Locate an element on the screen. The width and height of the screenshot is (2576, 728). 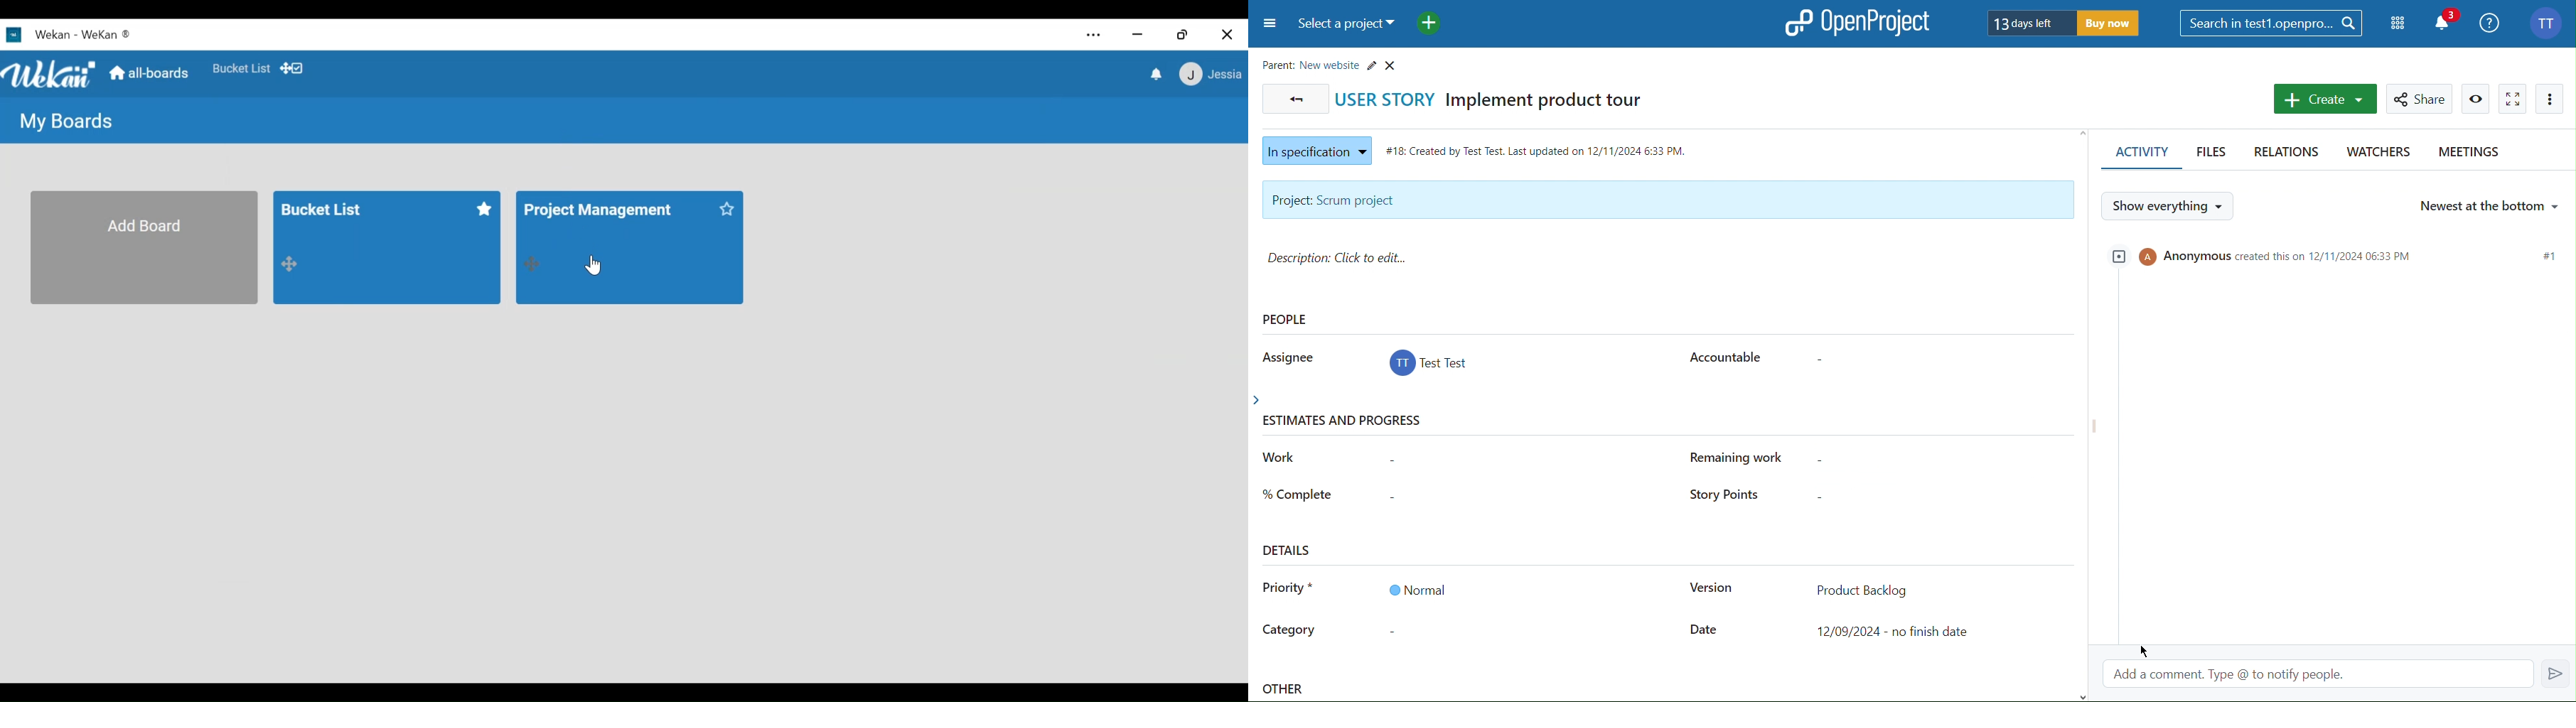
Select a project is located at coordinates (1347, 25).